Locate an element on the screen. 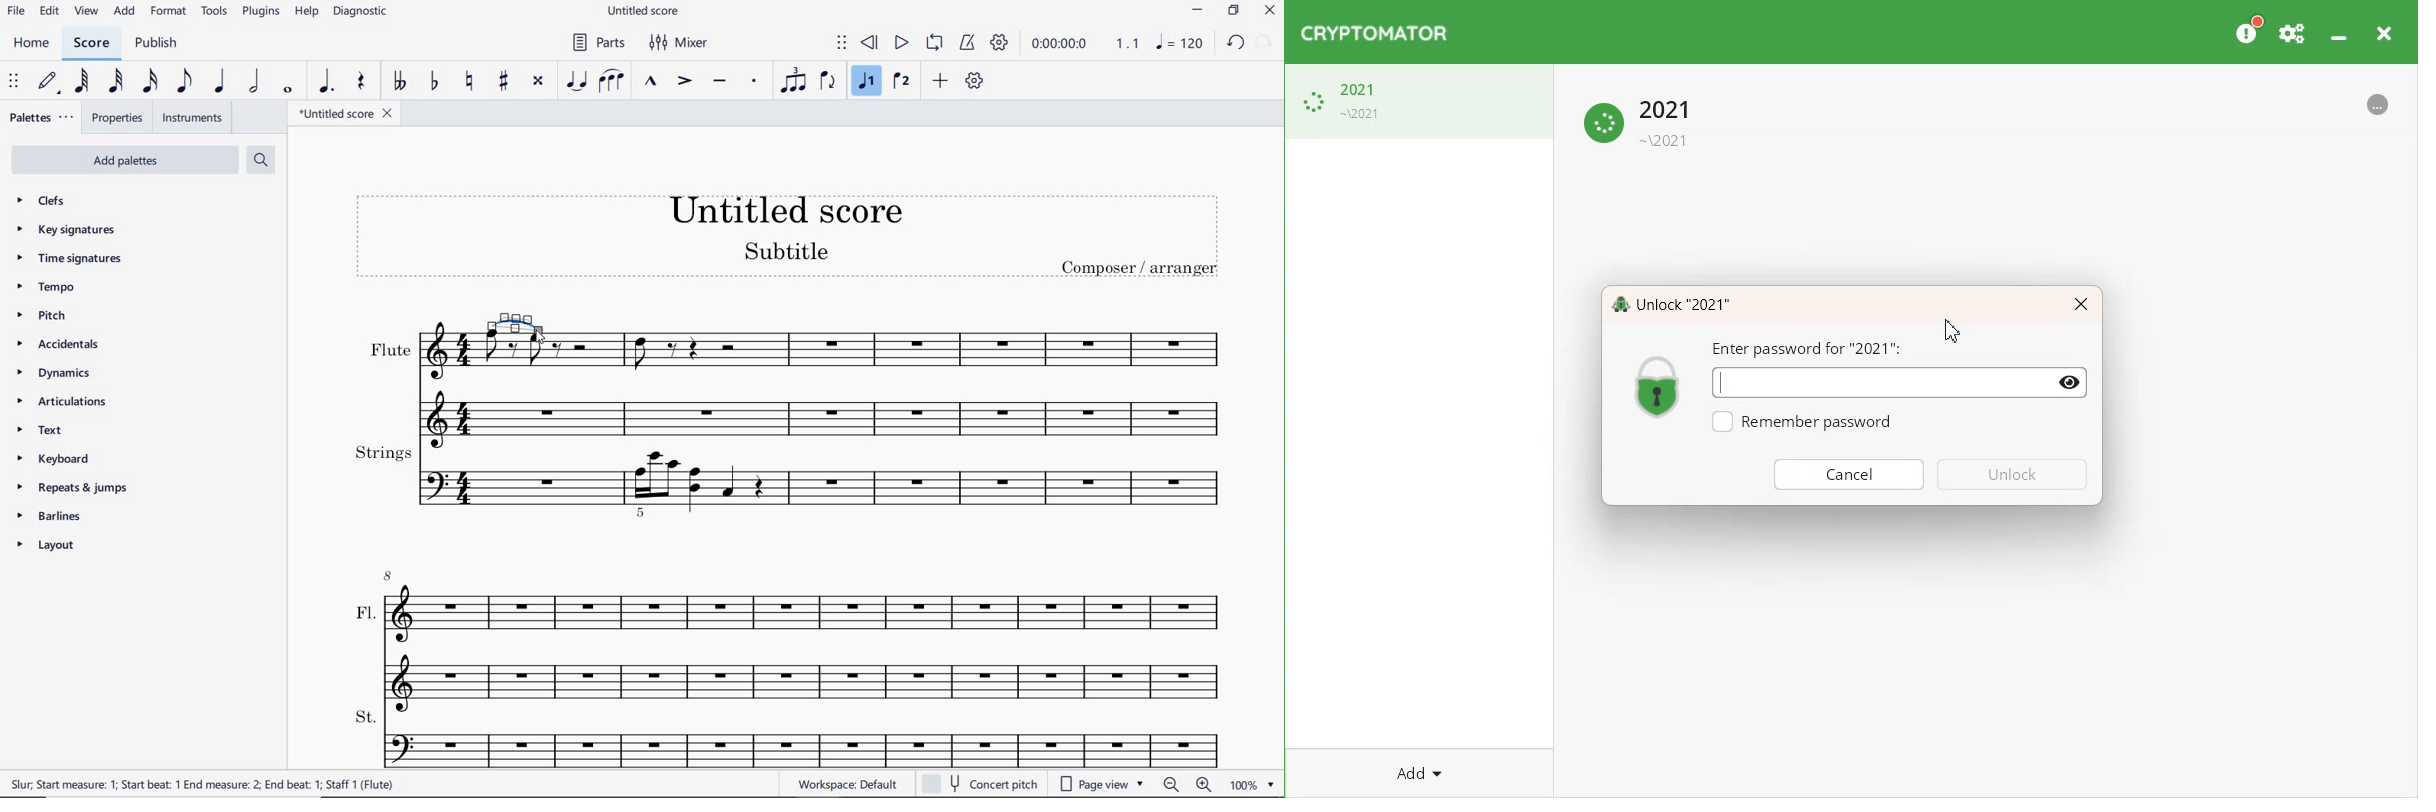  PALETTES is located at coordinates (43, 119).